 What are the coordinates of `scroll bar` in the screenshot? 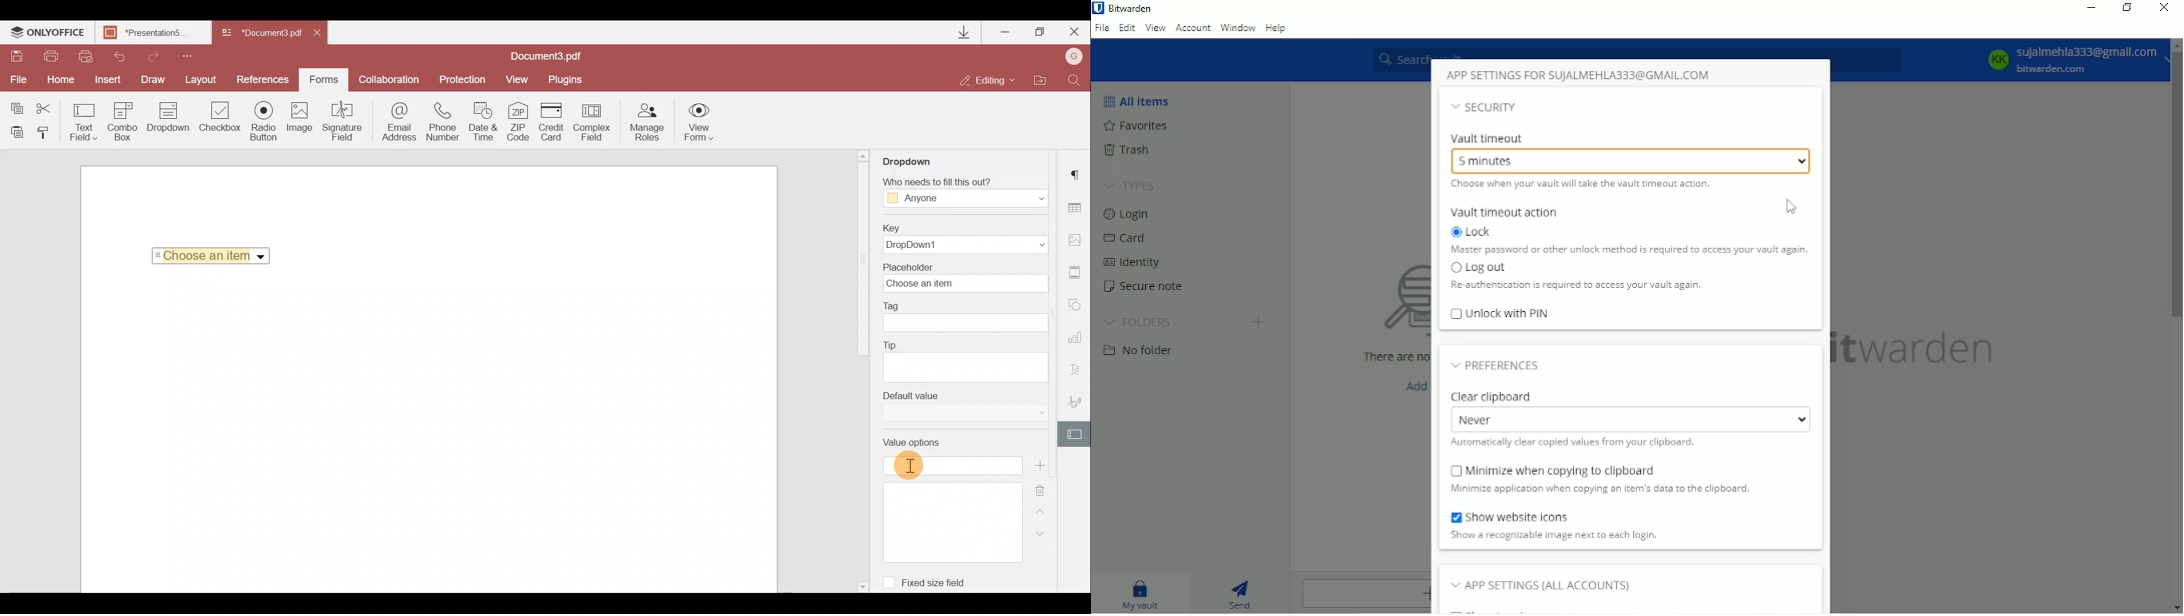 It's located at (857, 254).